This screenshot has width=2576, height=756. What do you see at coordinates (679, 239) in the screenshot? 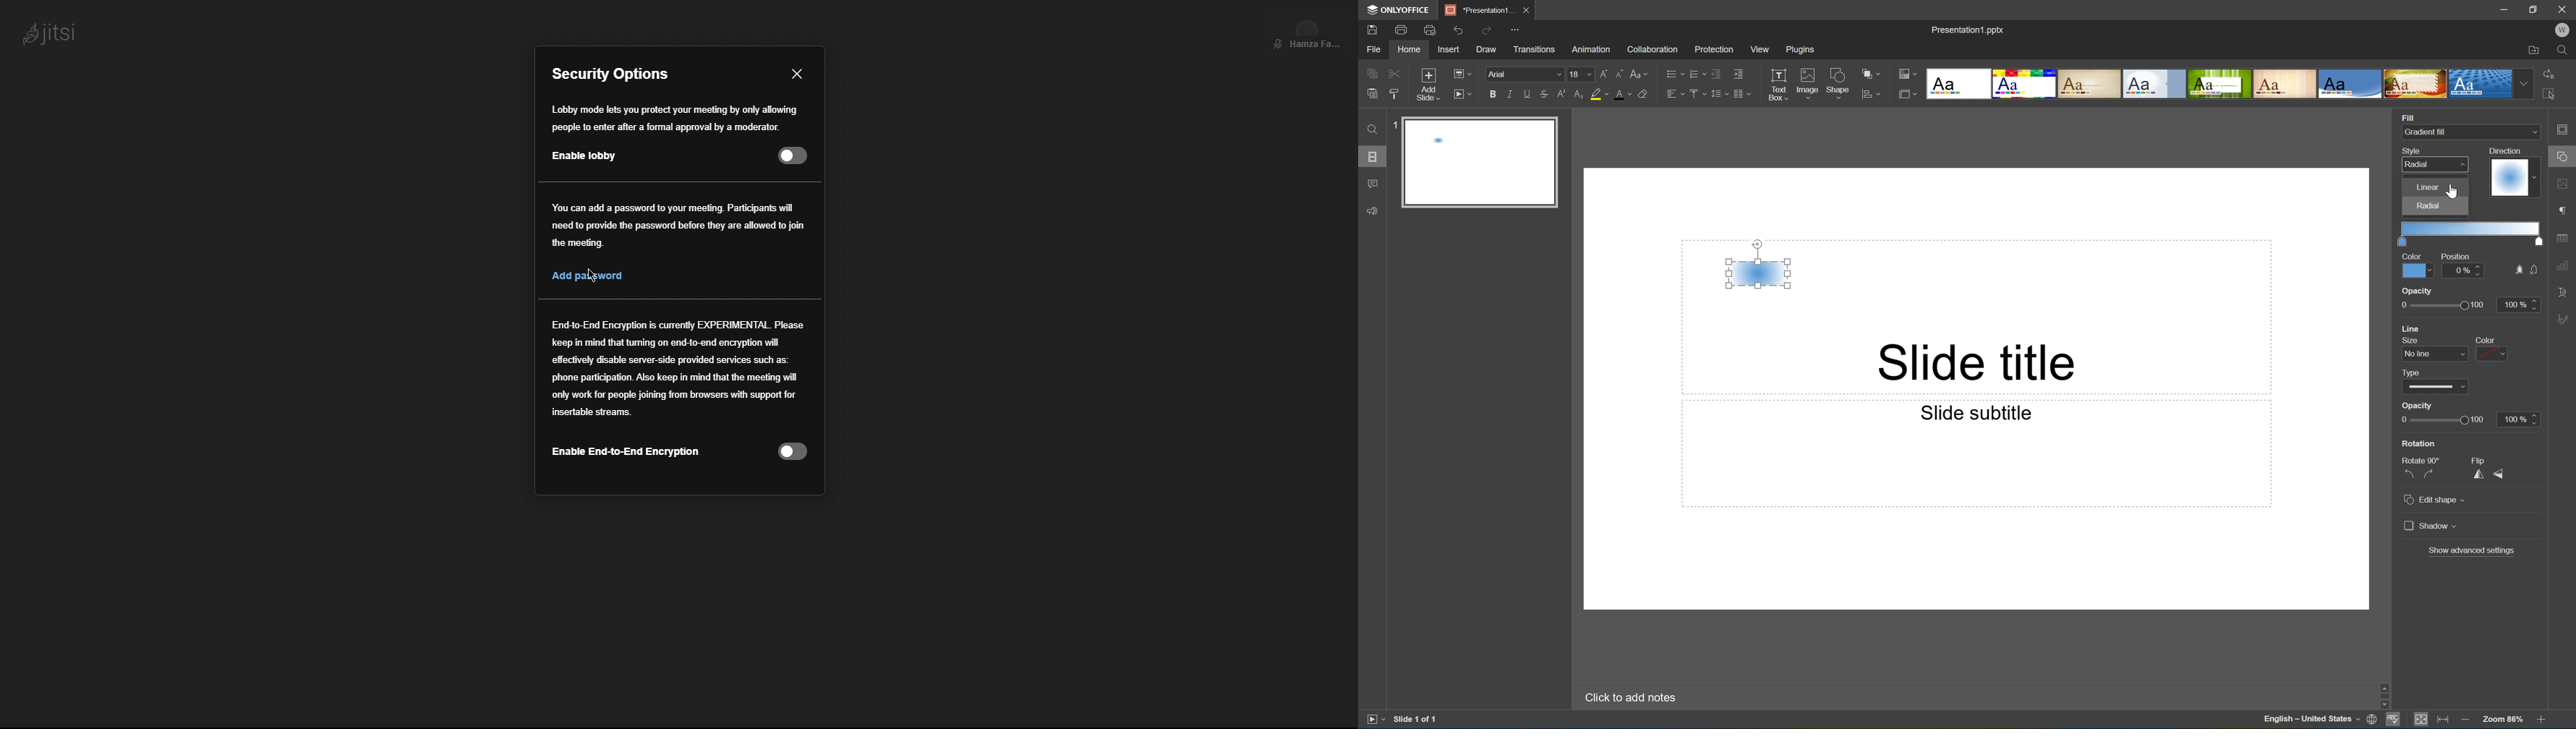
I see `Password` at bounding box center [679, 239].